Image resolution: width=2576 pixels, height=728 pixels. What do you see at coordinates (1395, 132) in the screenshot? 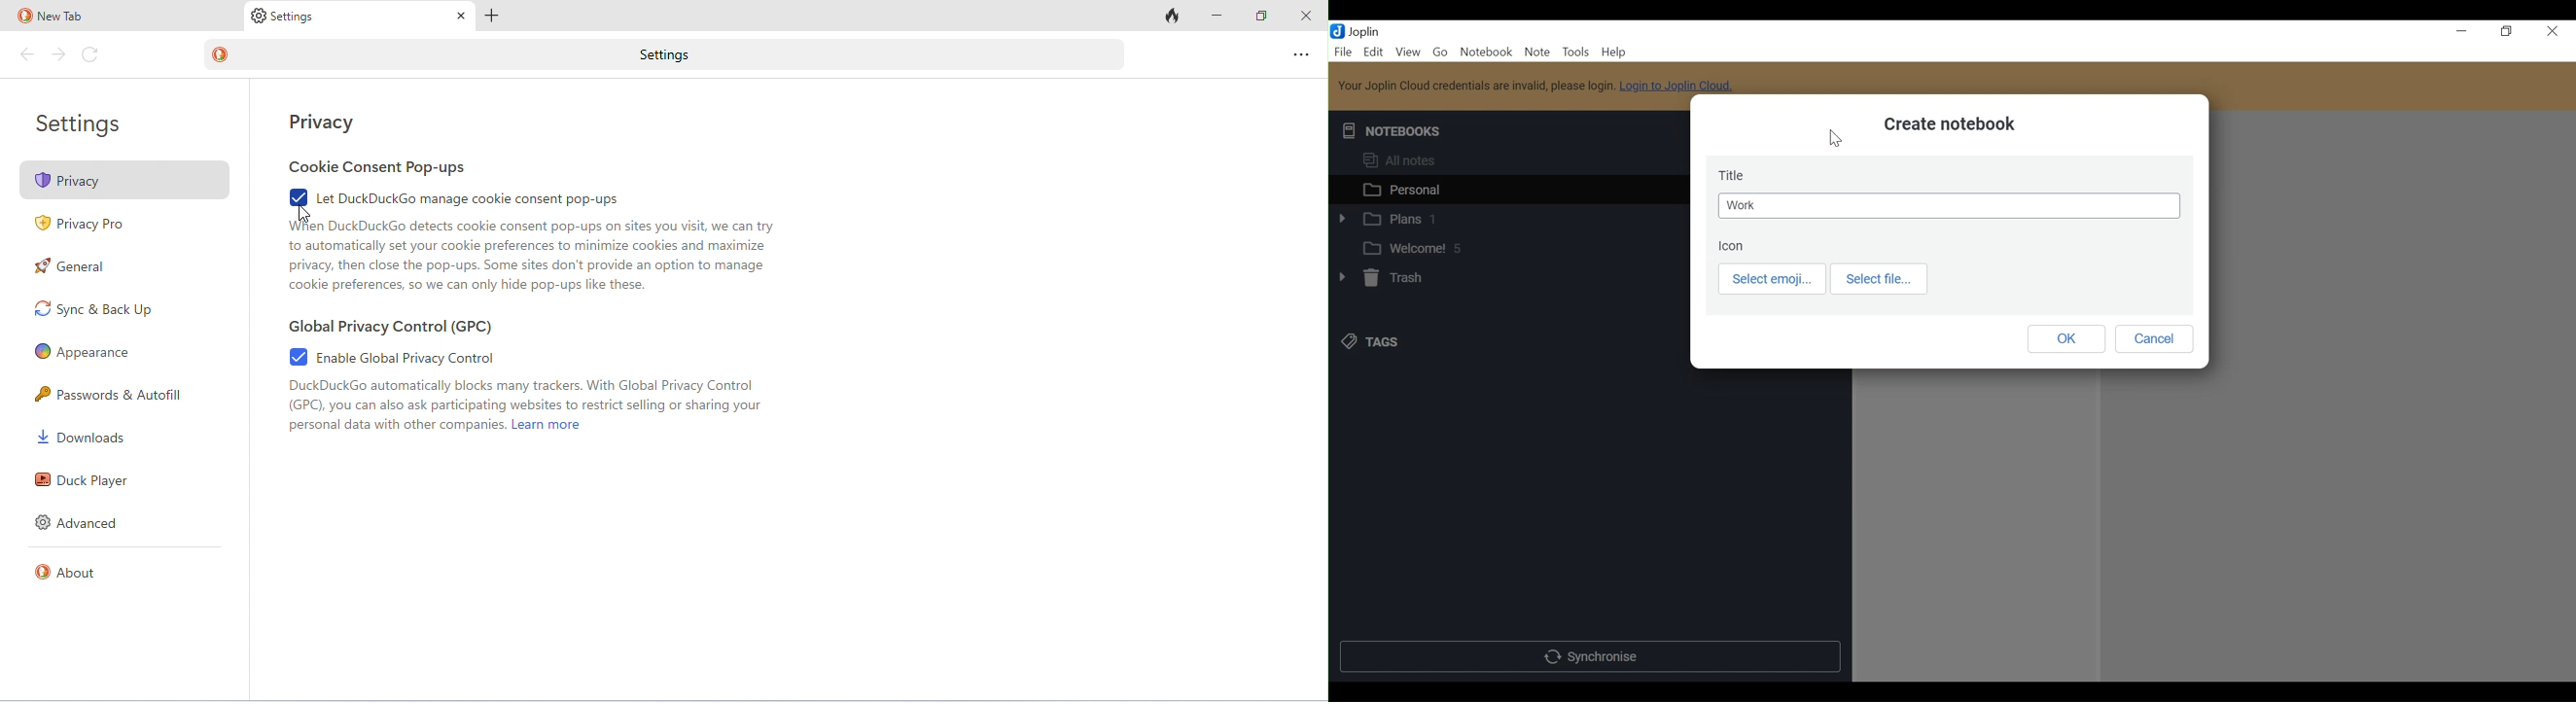
I see `Notebooks` at bounding box center [1395, 132].